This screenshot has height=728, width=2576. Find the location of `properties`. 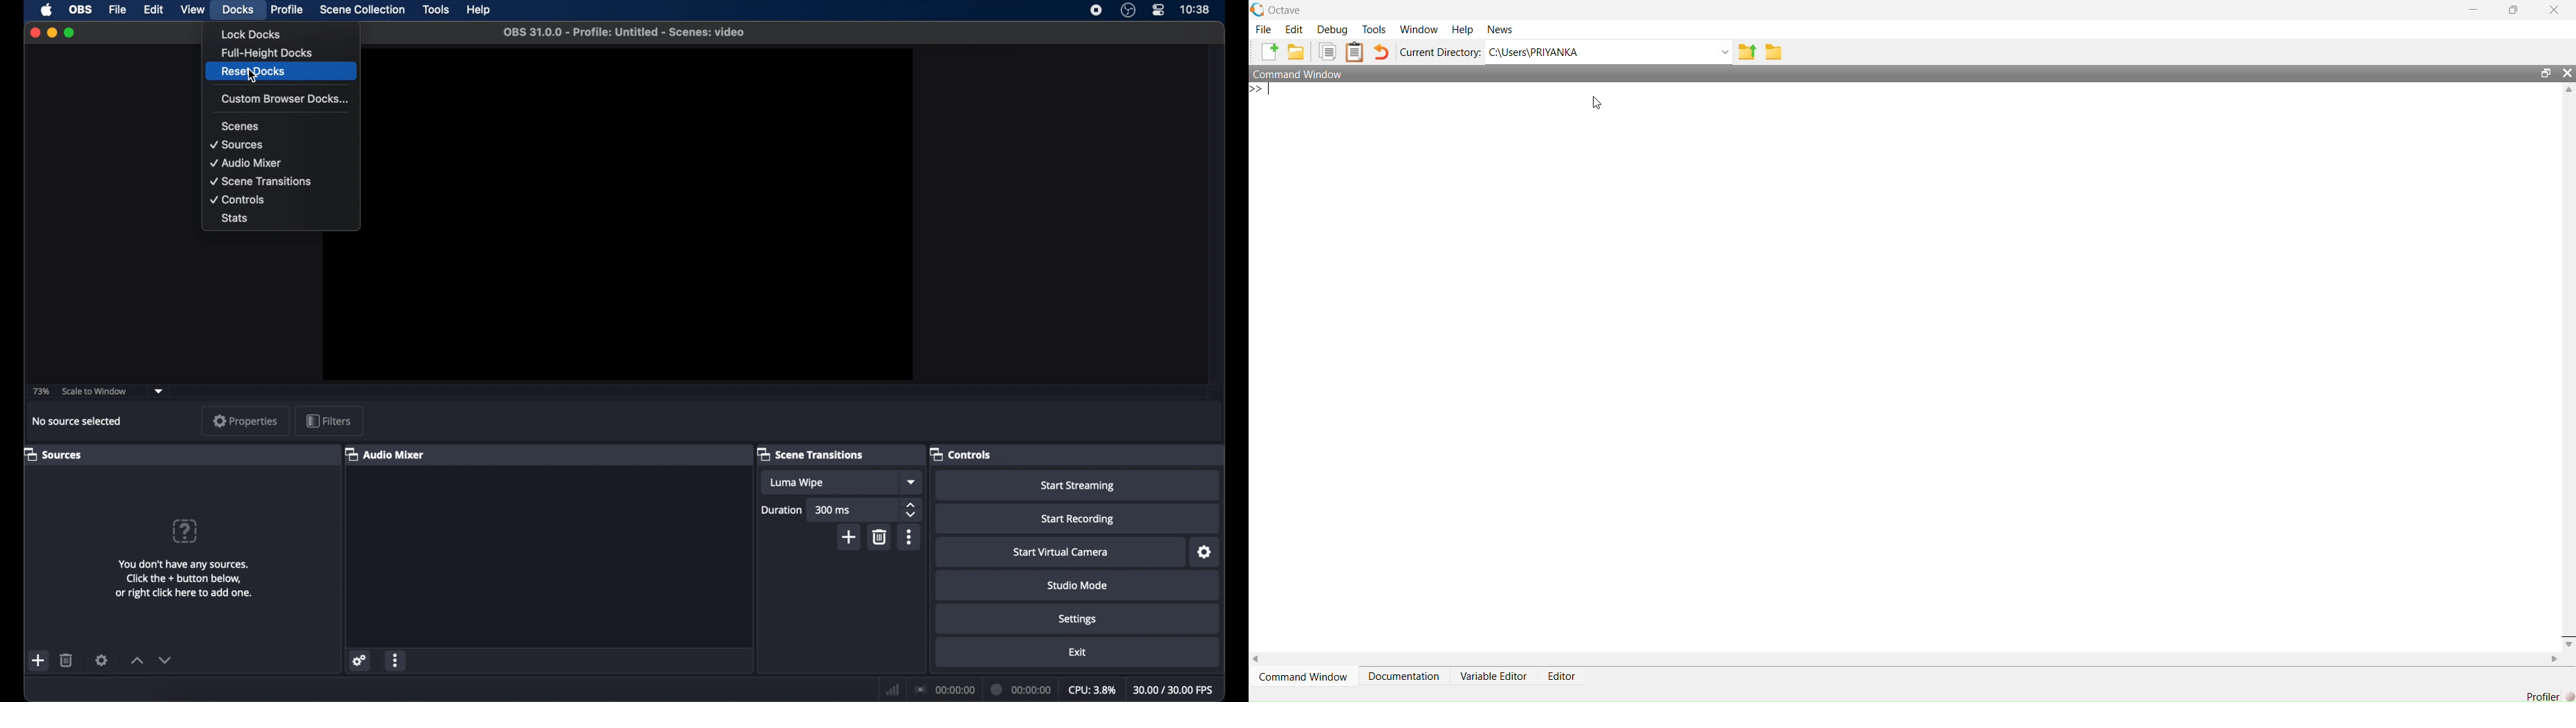

properties is located at coordinates (245, 421).